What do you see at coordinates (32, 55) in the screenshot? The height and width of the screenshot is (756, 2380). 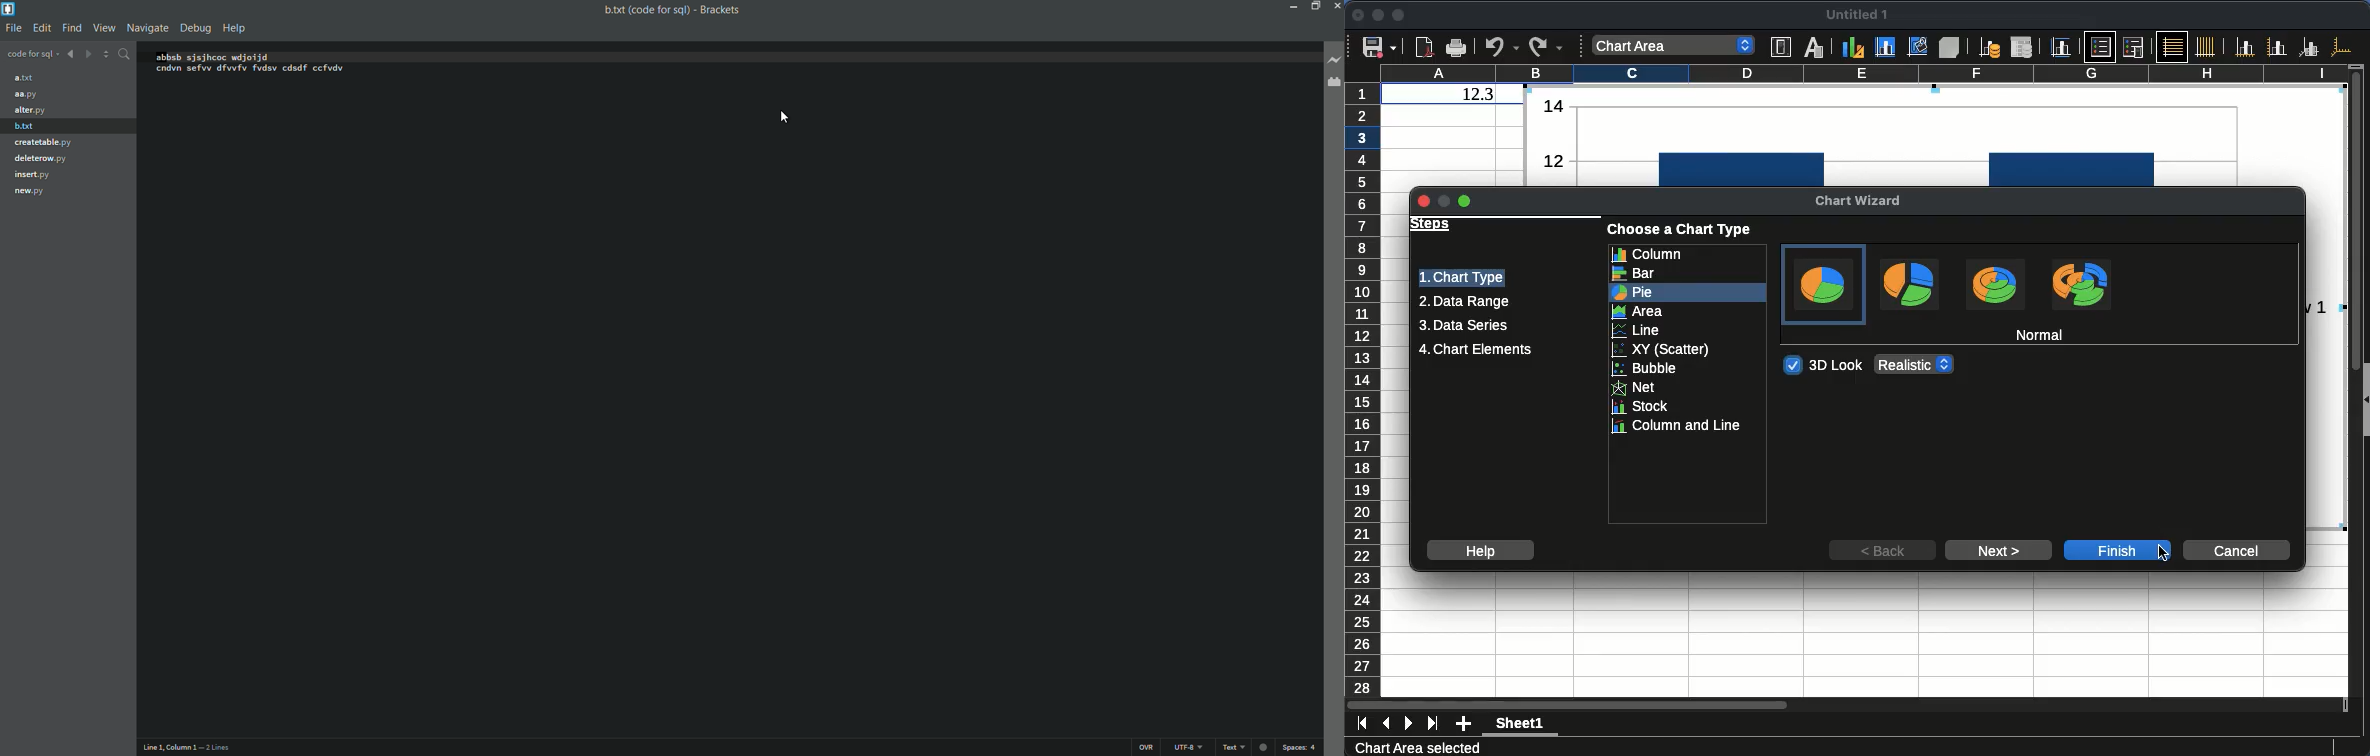 I see `code for sql` at bounding box center [32, 55].